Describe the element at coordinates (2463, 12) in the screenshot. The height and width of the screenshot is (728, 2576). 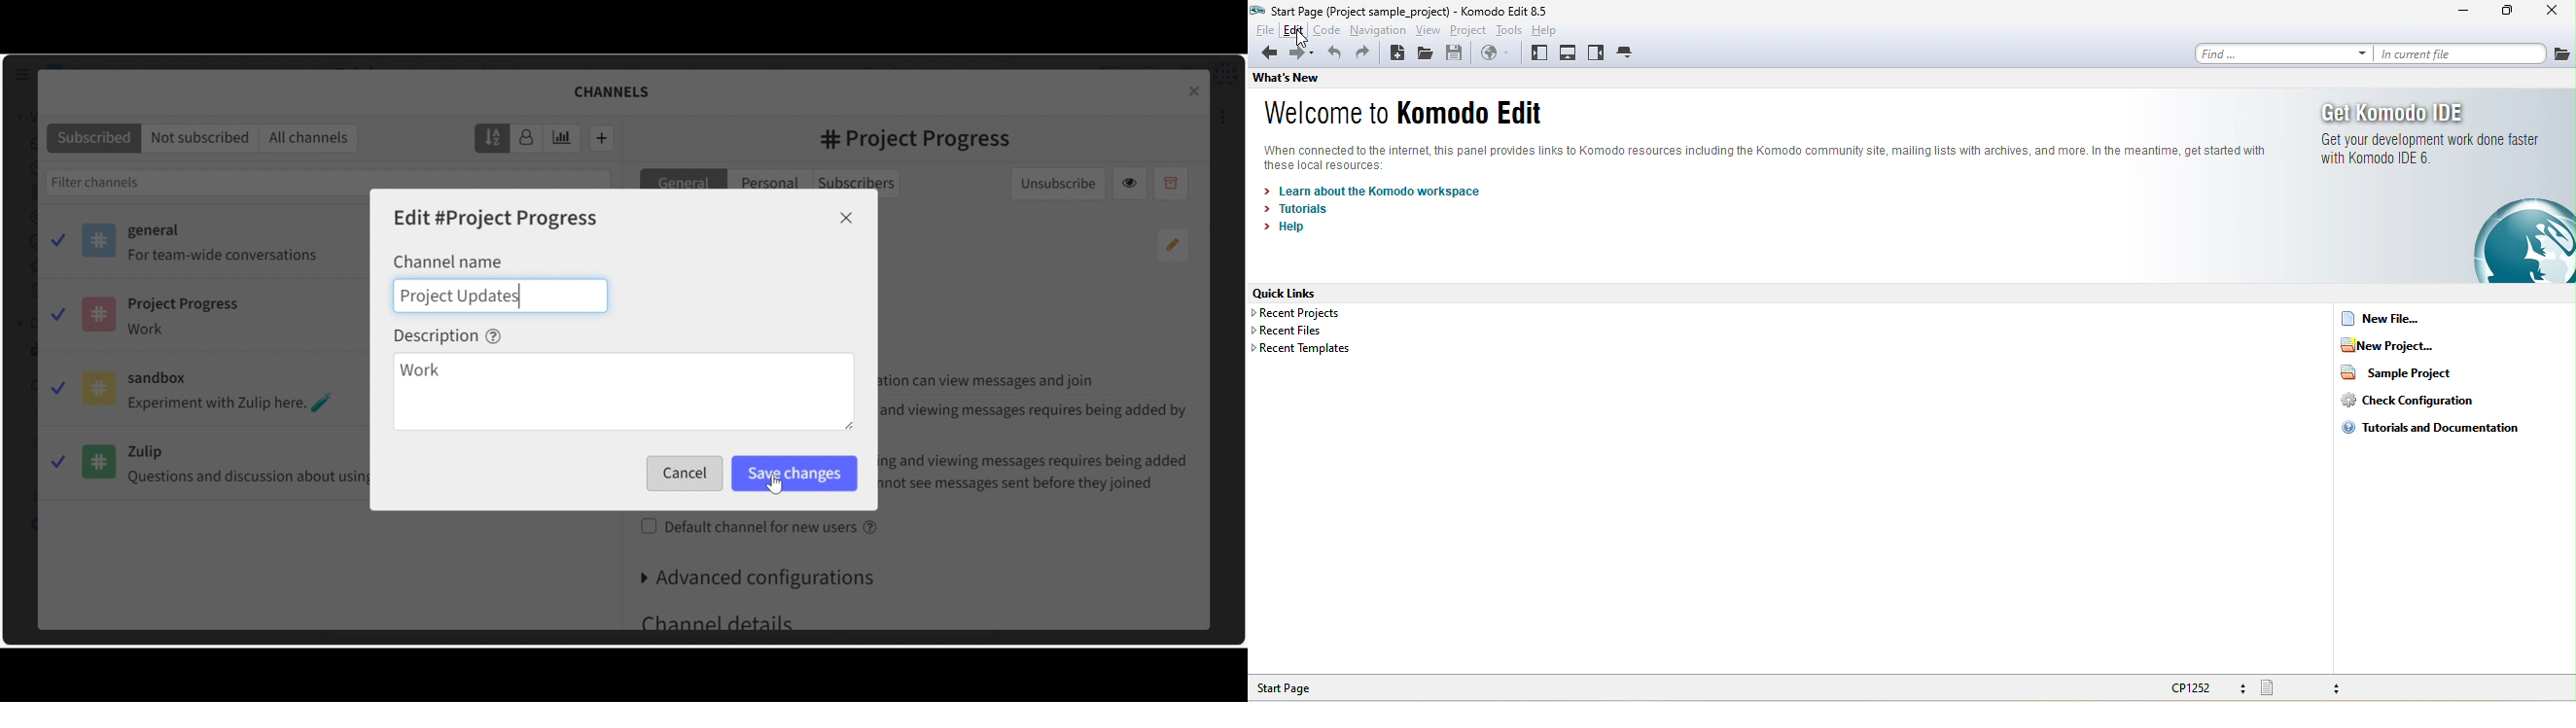
I see `minimize` at that location.